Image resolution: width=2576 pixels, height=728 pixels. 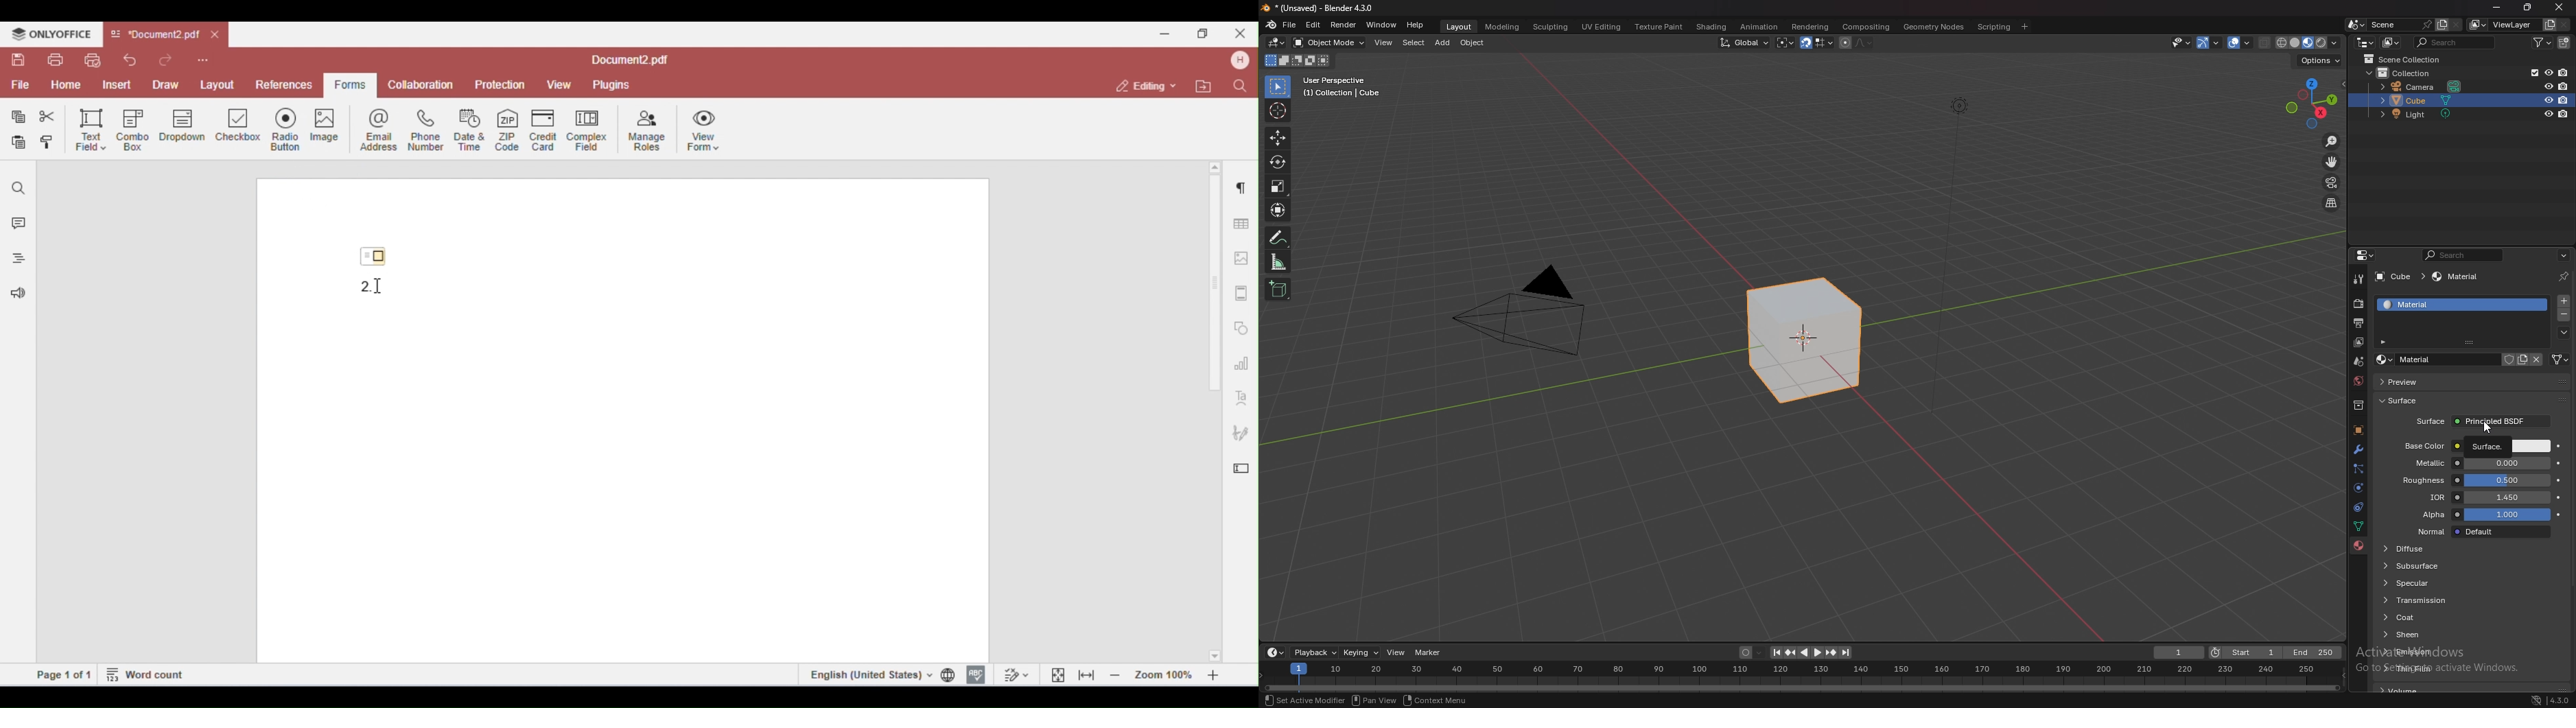 I want to click on transform pivot point, so click(x=1785, y=43).